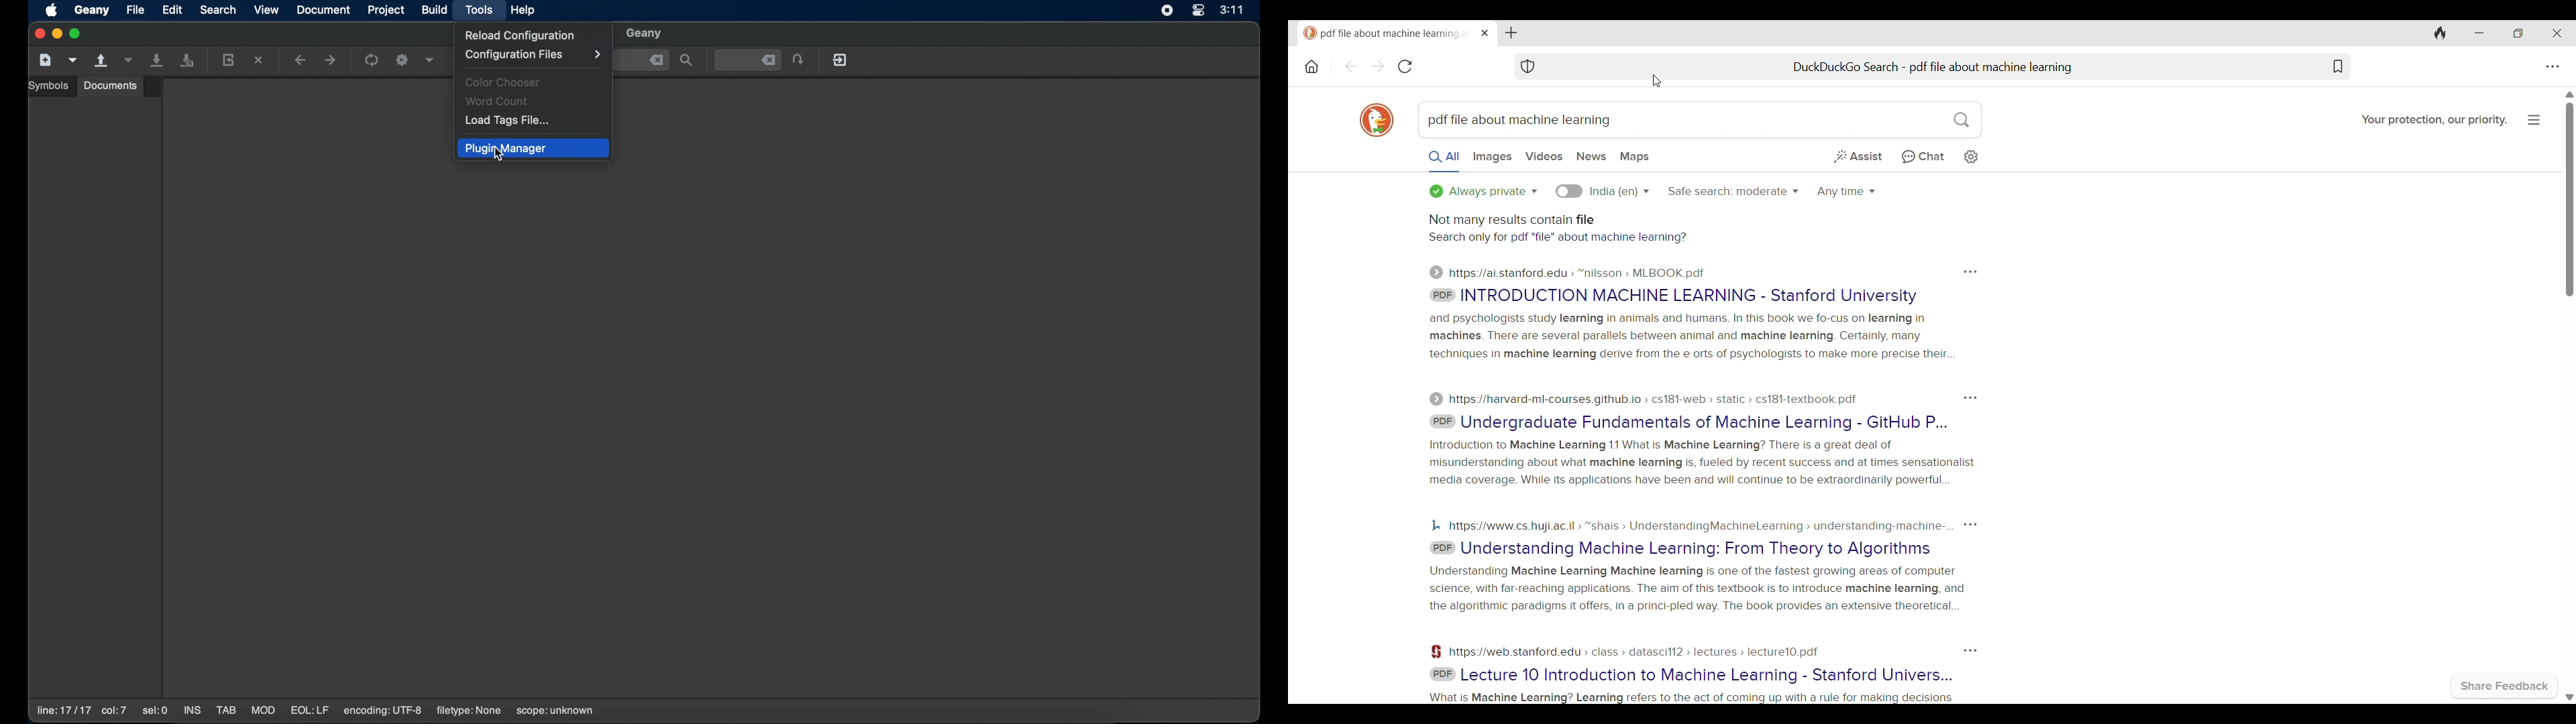 The image size is (2576, 728). Describe the element at coordinates (1350, 66) in the screenshot. I see `Go back in search` at that location.